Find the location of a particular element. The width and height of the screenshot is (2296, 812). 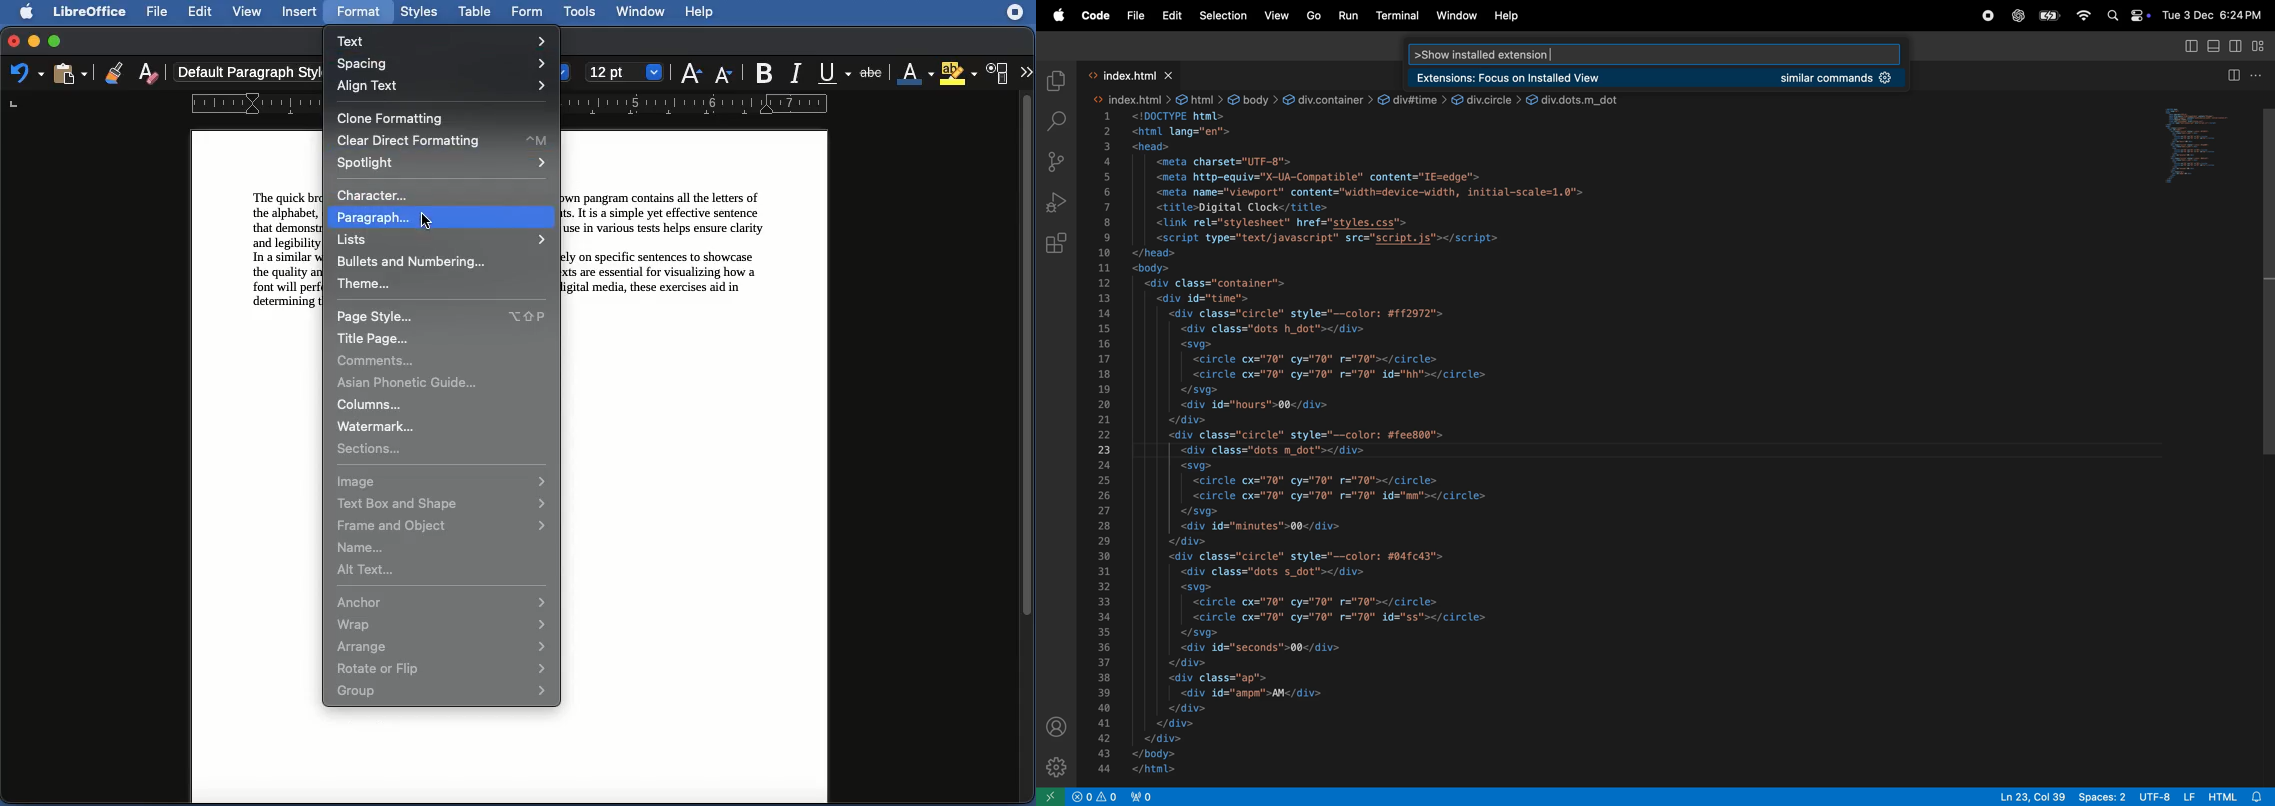

Paragraph is located at coordinates (442, 218).